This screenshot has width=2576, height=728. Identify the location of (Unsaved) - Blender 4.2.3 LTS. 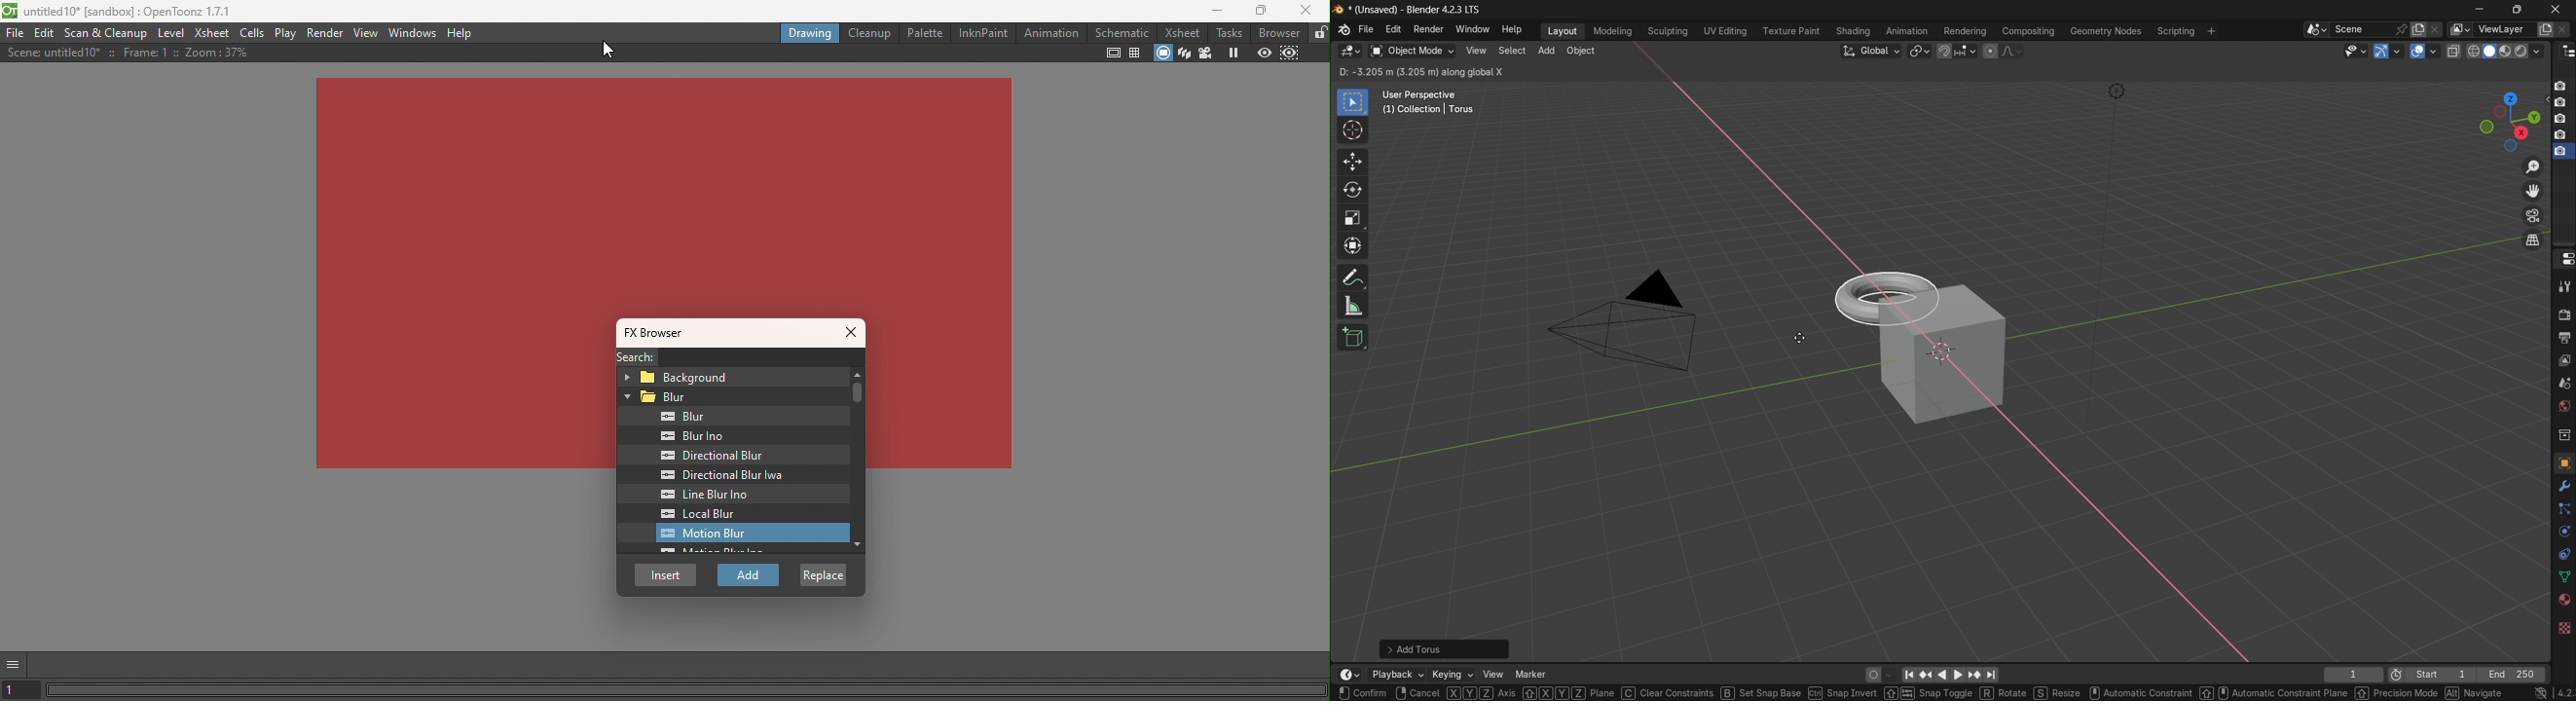
(1413, 10).